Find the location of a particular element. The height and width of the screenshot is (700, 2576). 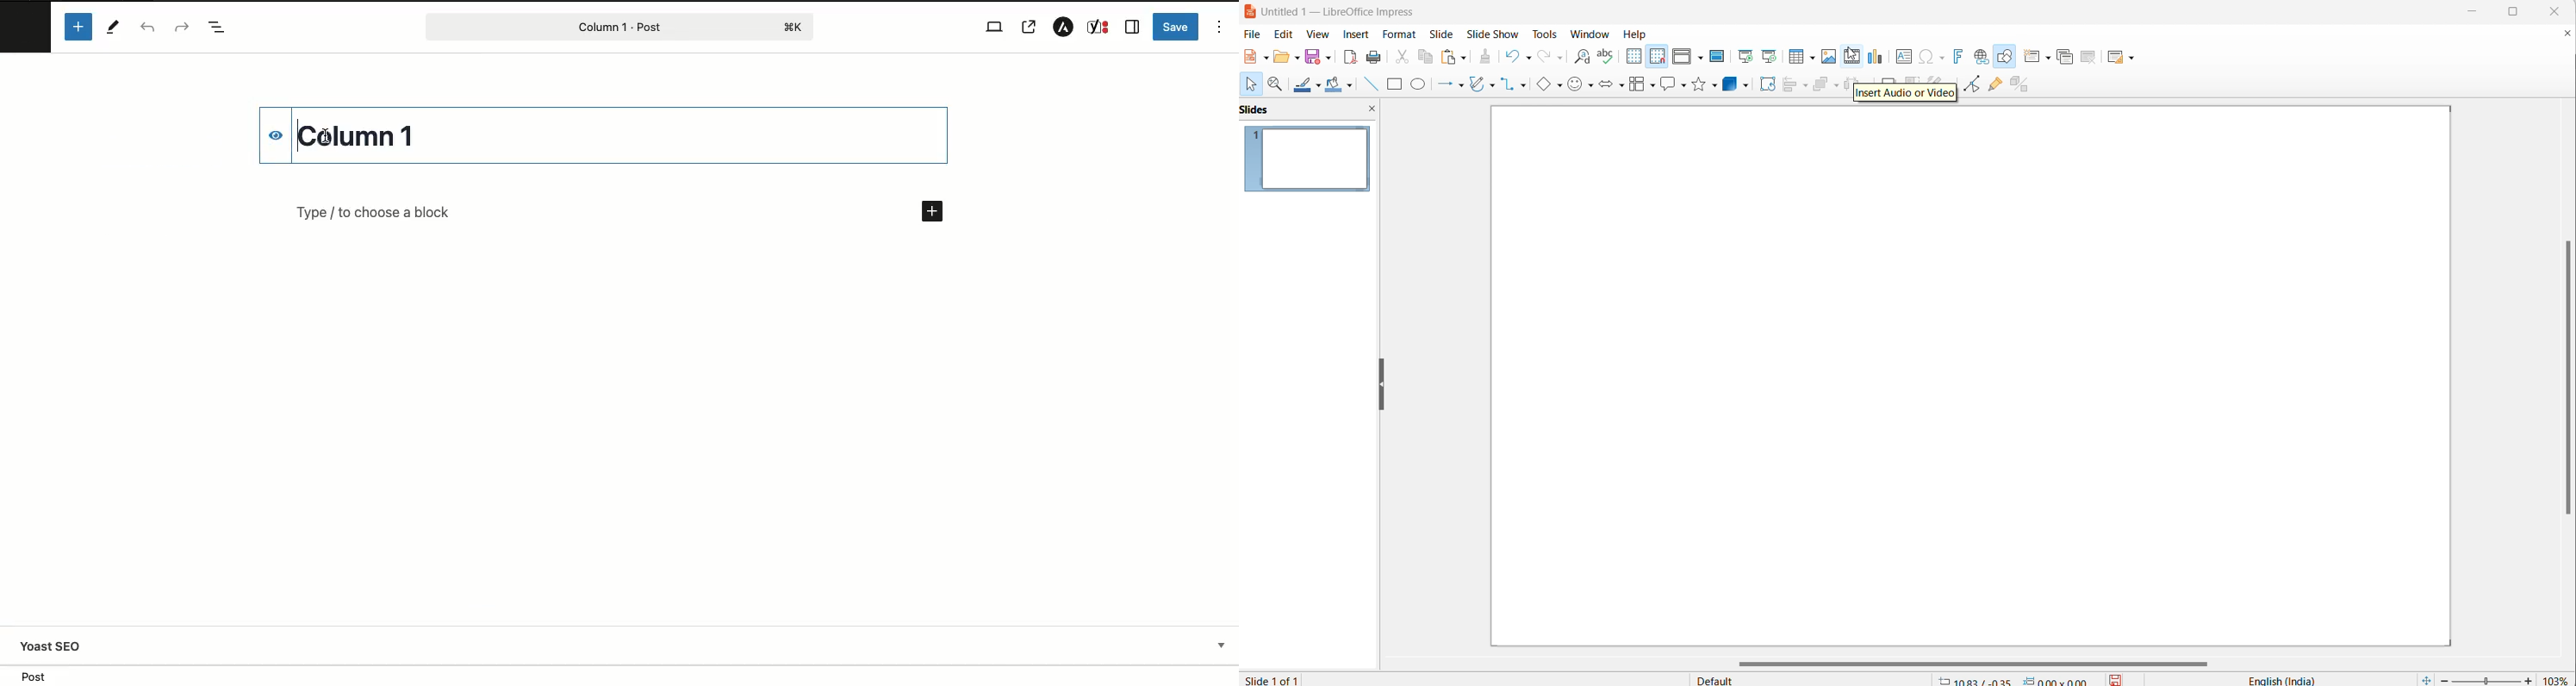

draw shapes tool is located at coordinates (2008, 57).